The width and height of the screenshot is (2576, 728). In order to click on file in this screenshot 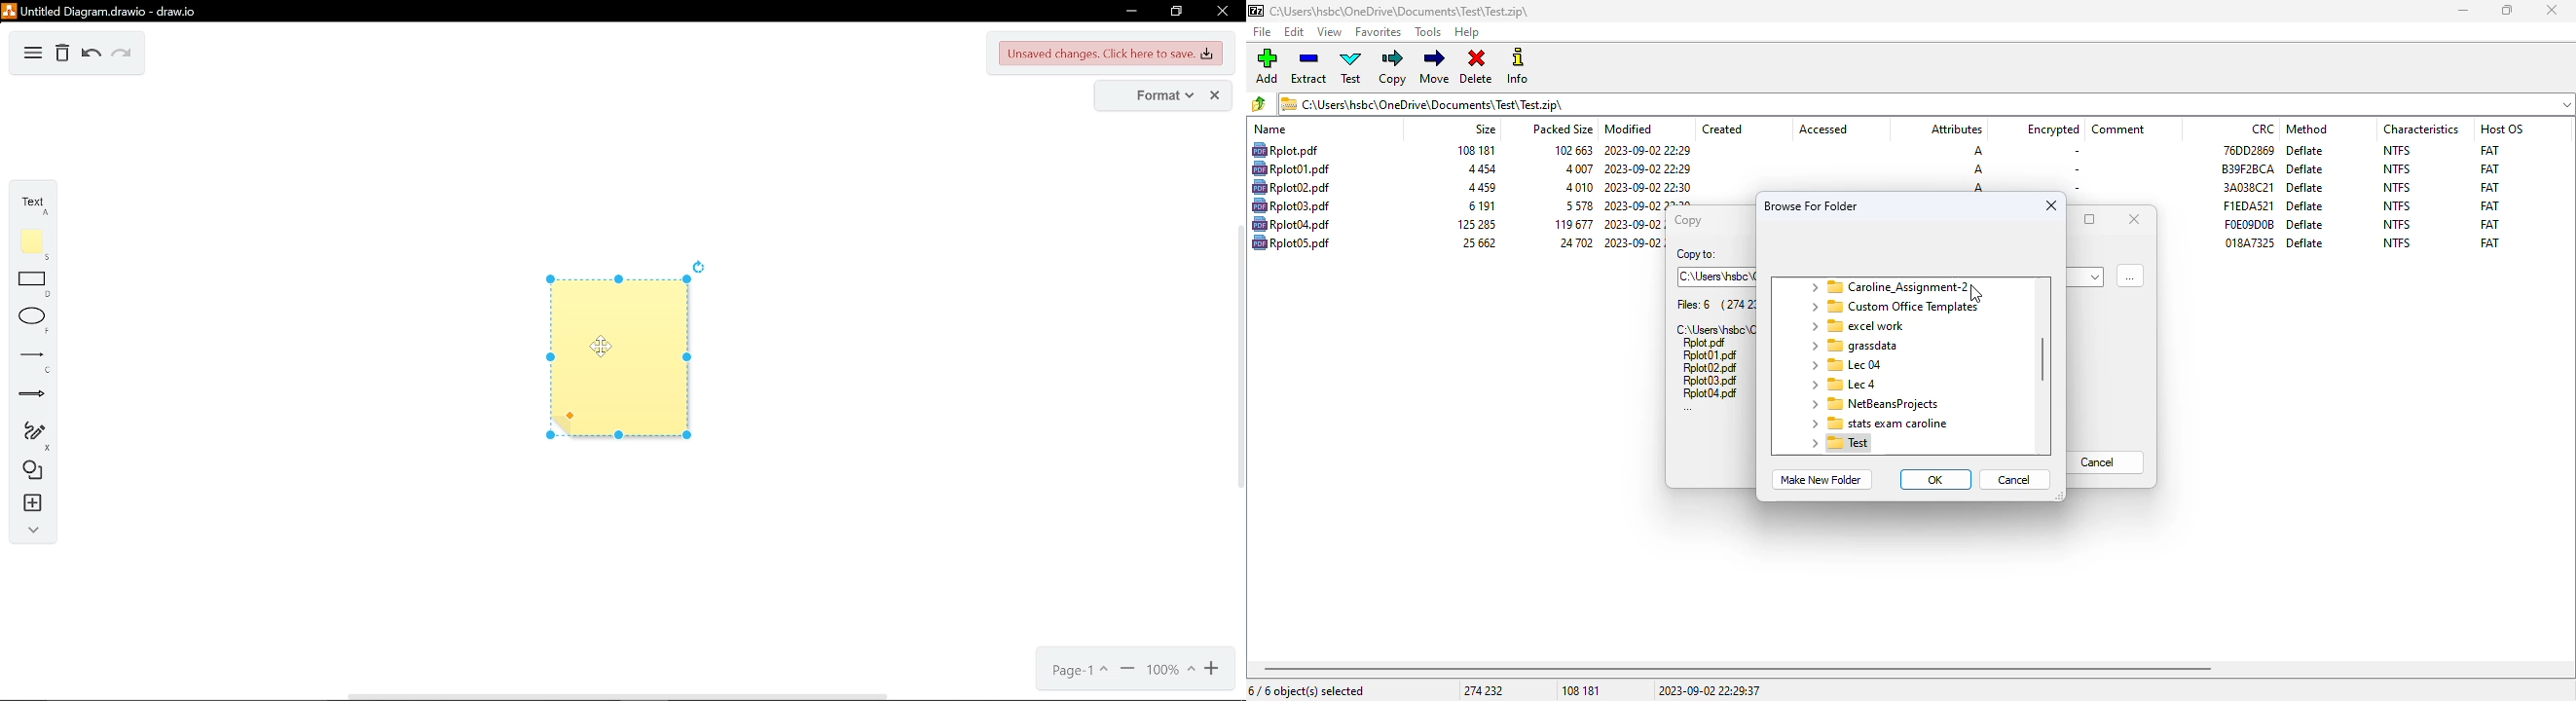, I will do `click(1264, 32)`.